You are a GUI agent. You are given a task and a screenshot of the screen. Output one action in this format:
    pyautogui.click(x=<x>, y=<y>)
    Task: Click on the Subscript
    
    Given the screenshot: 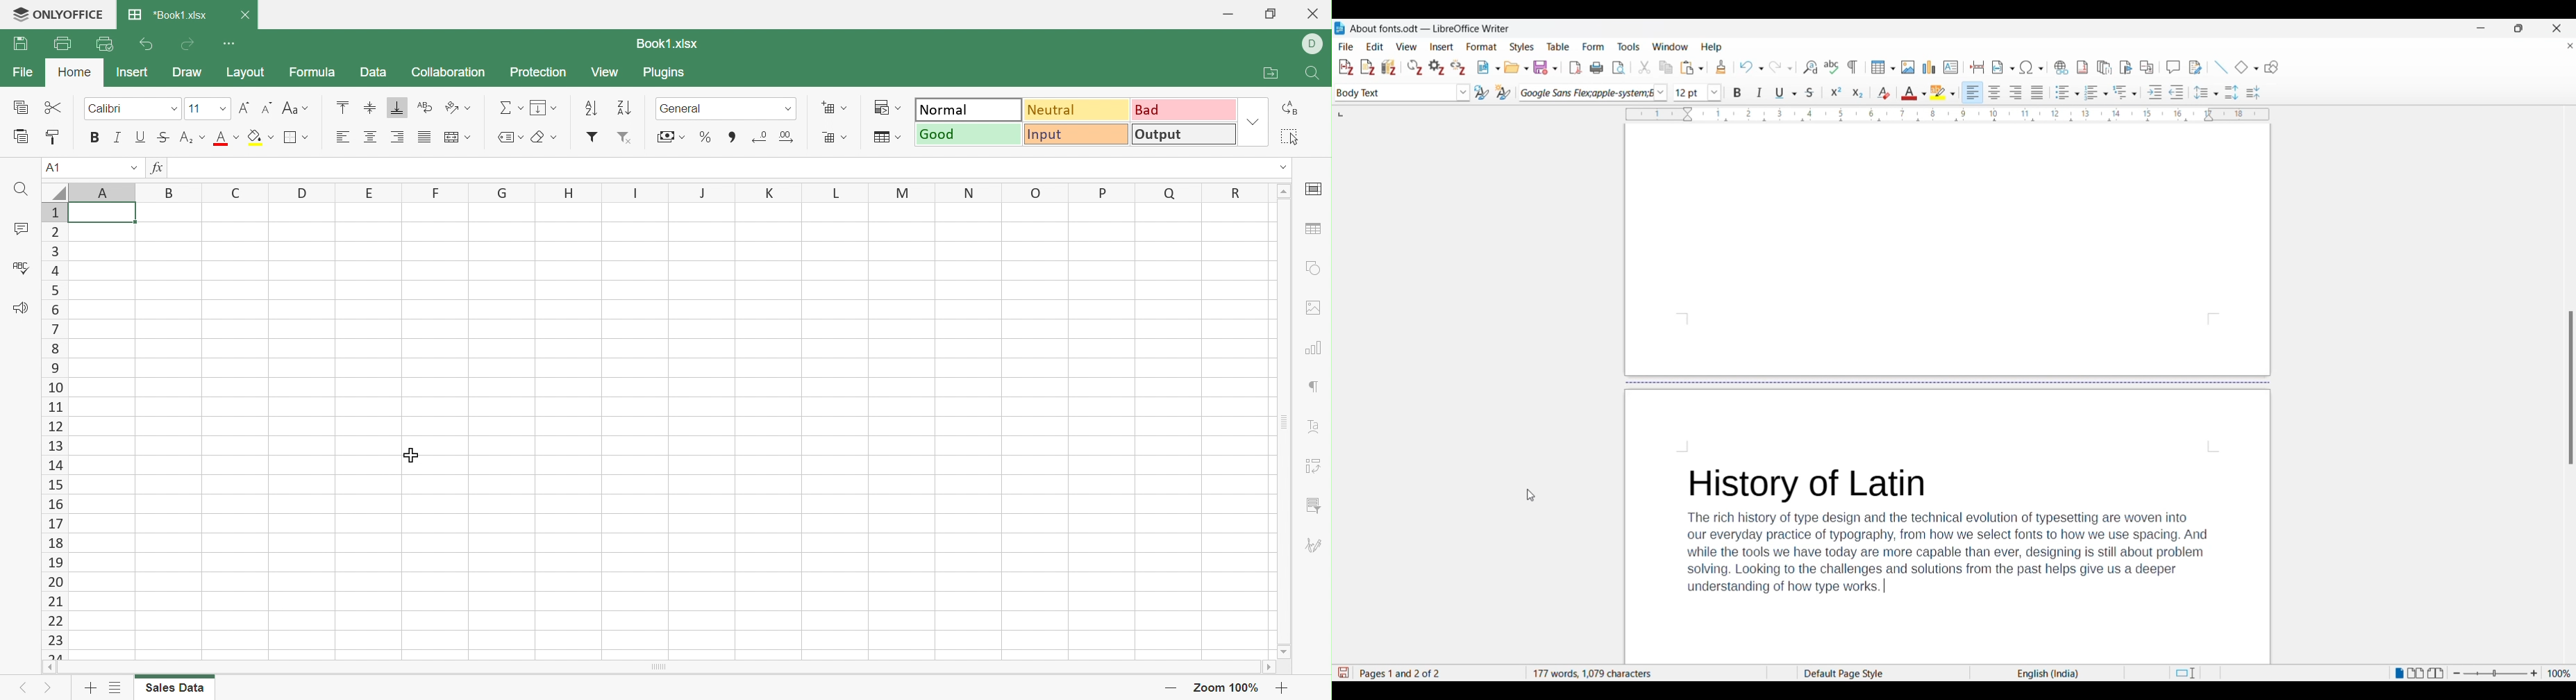 What is the action you would take?
    pyautogui.click(x=1858, y=93)
    